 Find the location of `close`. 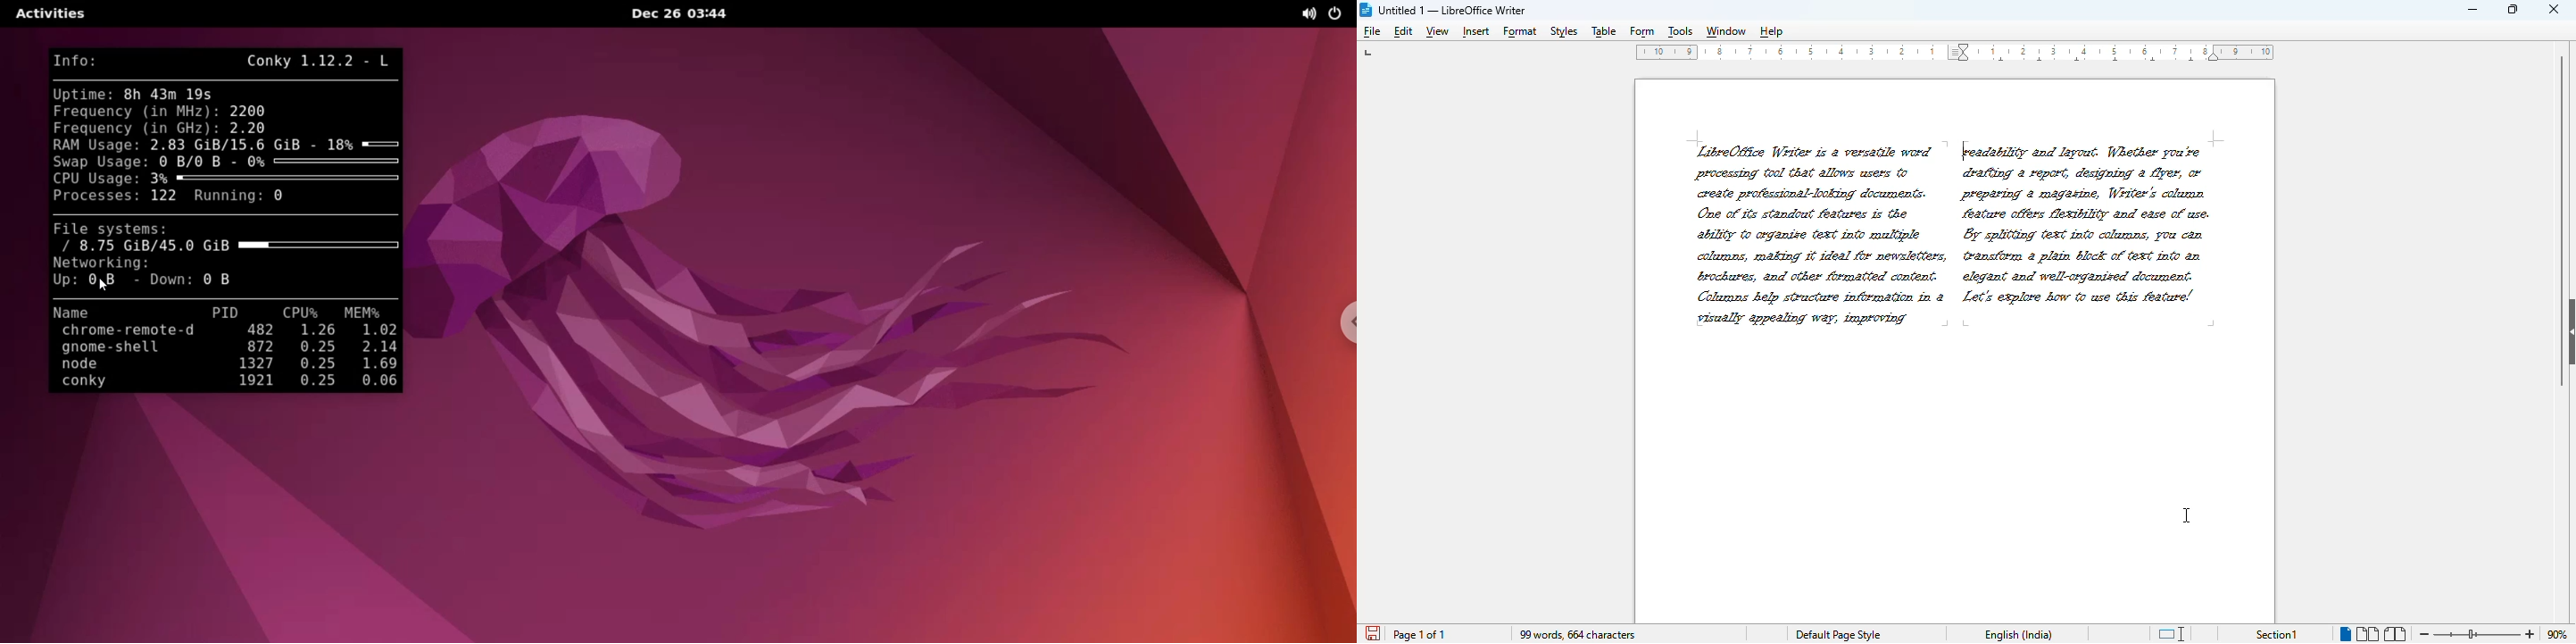

close is located at coordinates (2555, 8).